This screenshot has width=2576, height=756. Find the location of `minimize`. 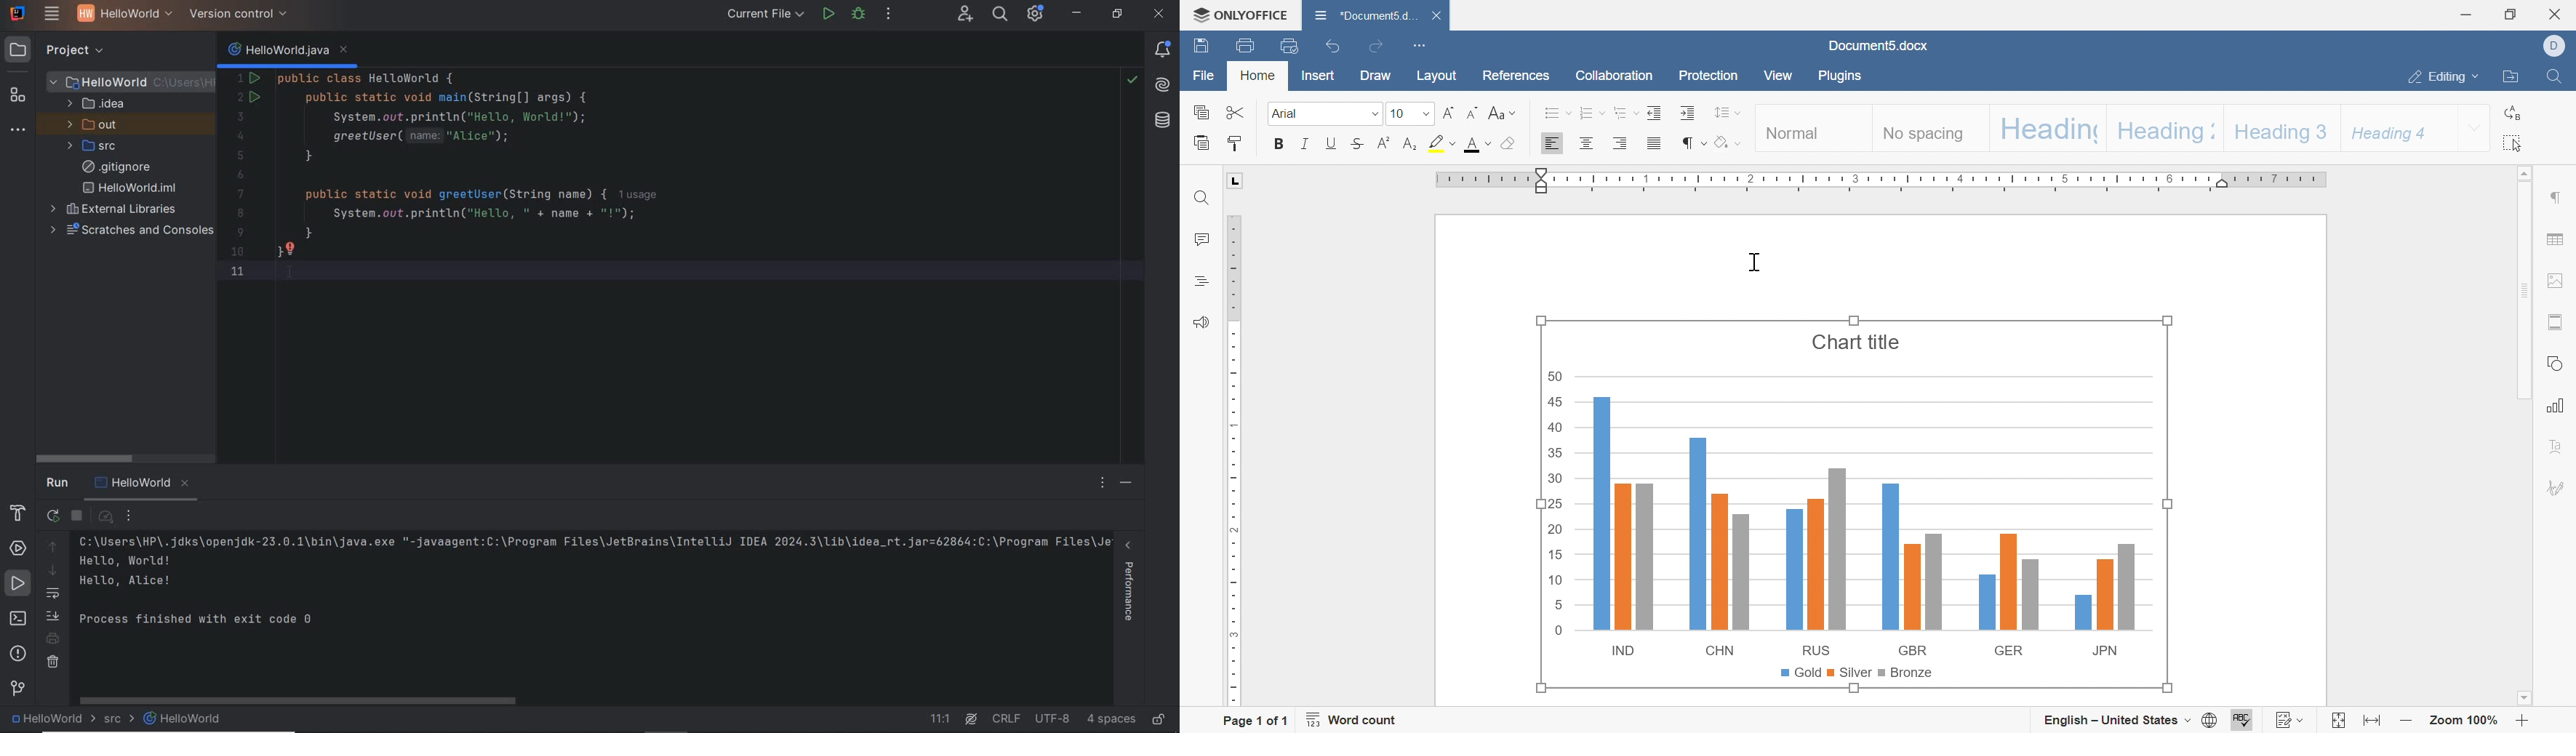

minimize is located at coordinates (2467, 14).